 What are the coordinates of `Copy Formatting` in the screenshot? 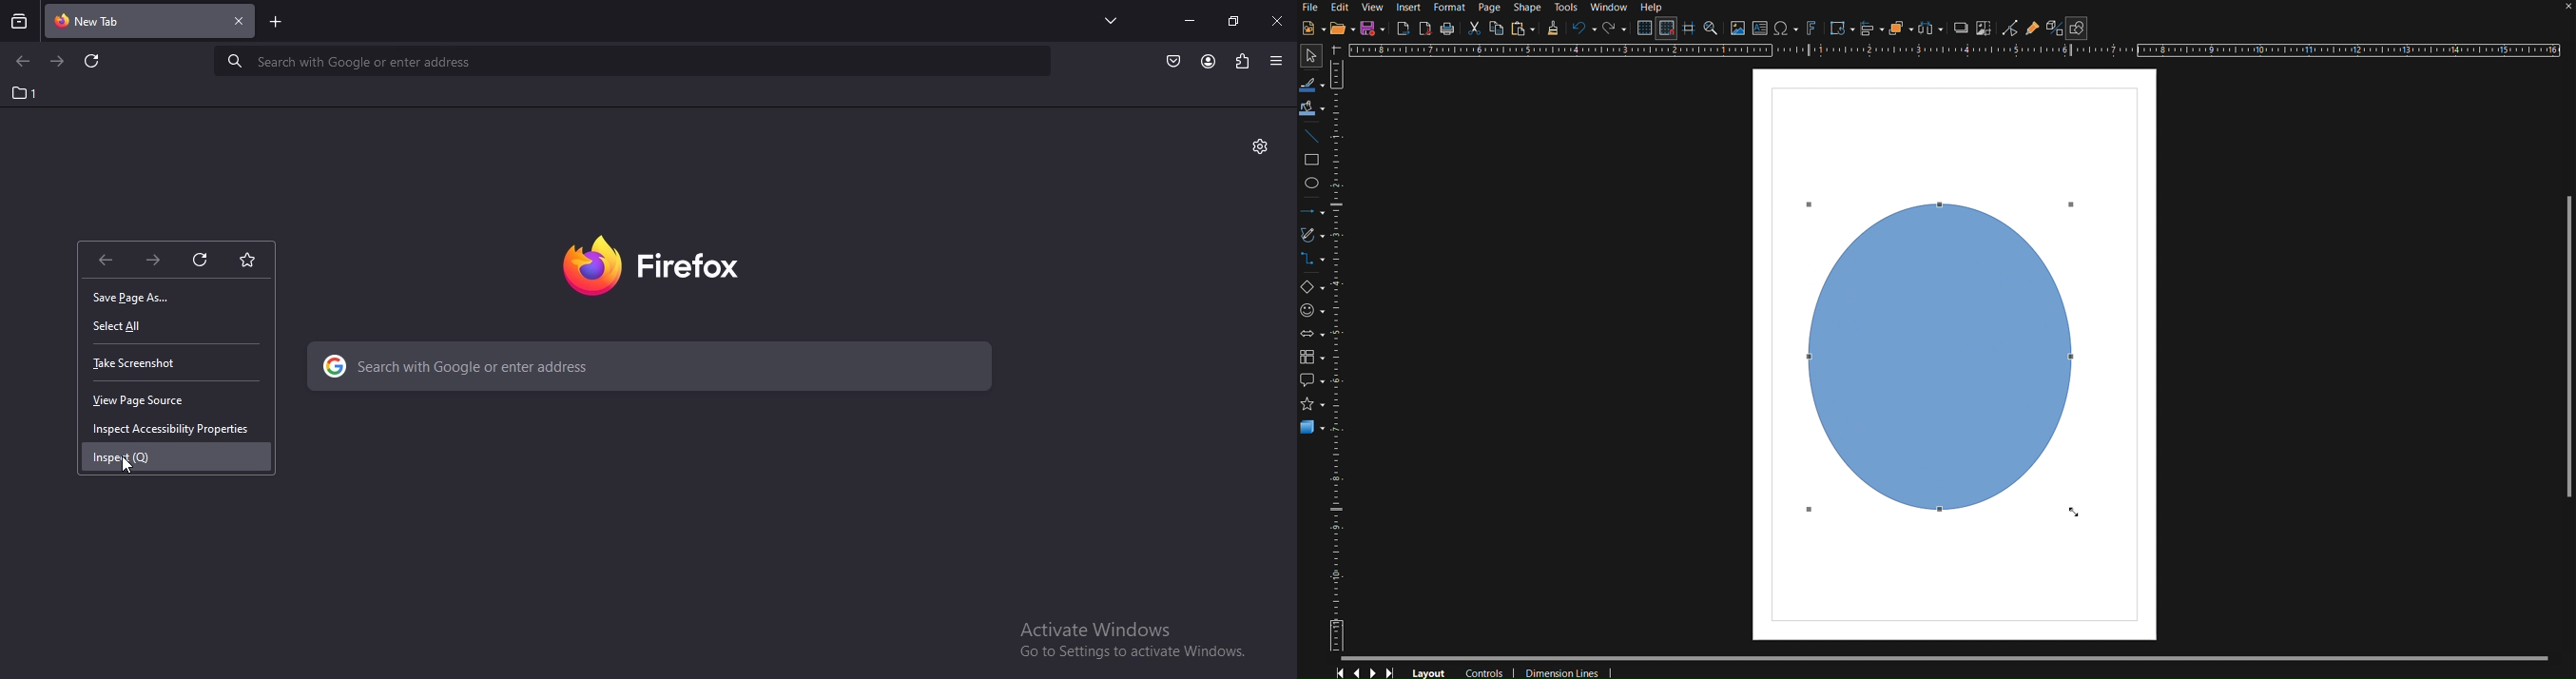 It's located at (1553, 29).